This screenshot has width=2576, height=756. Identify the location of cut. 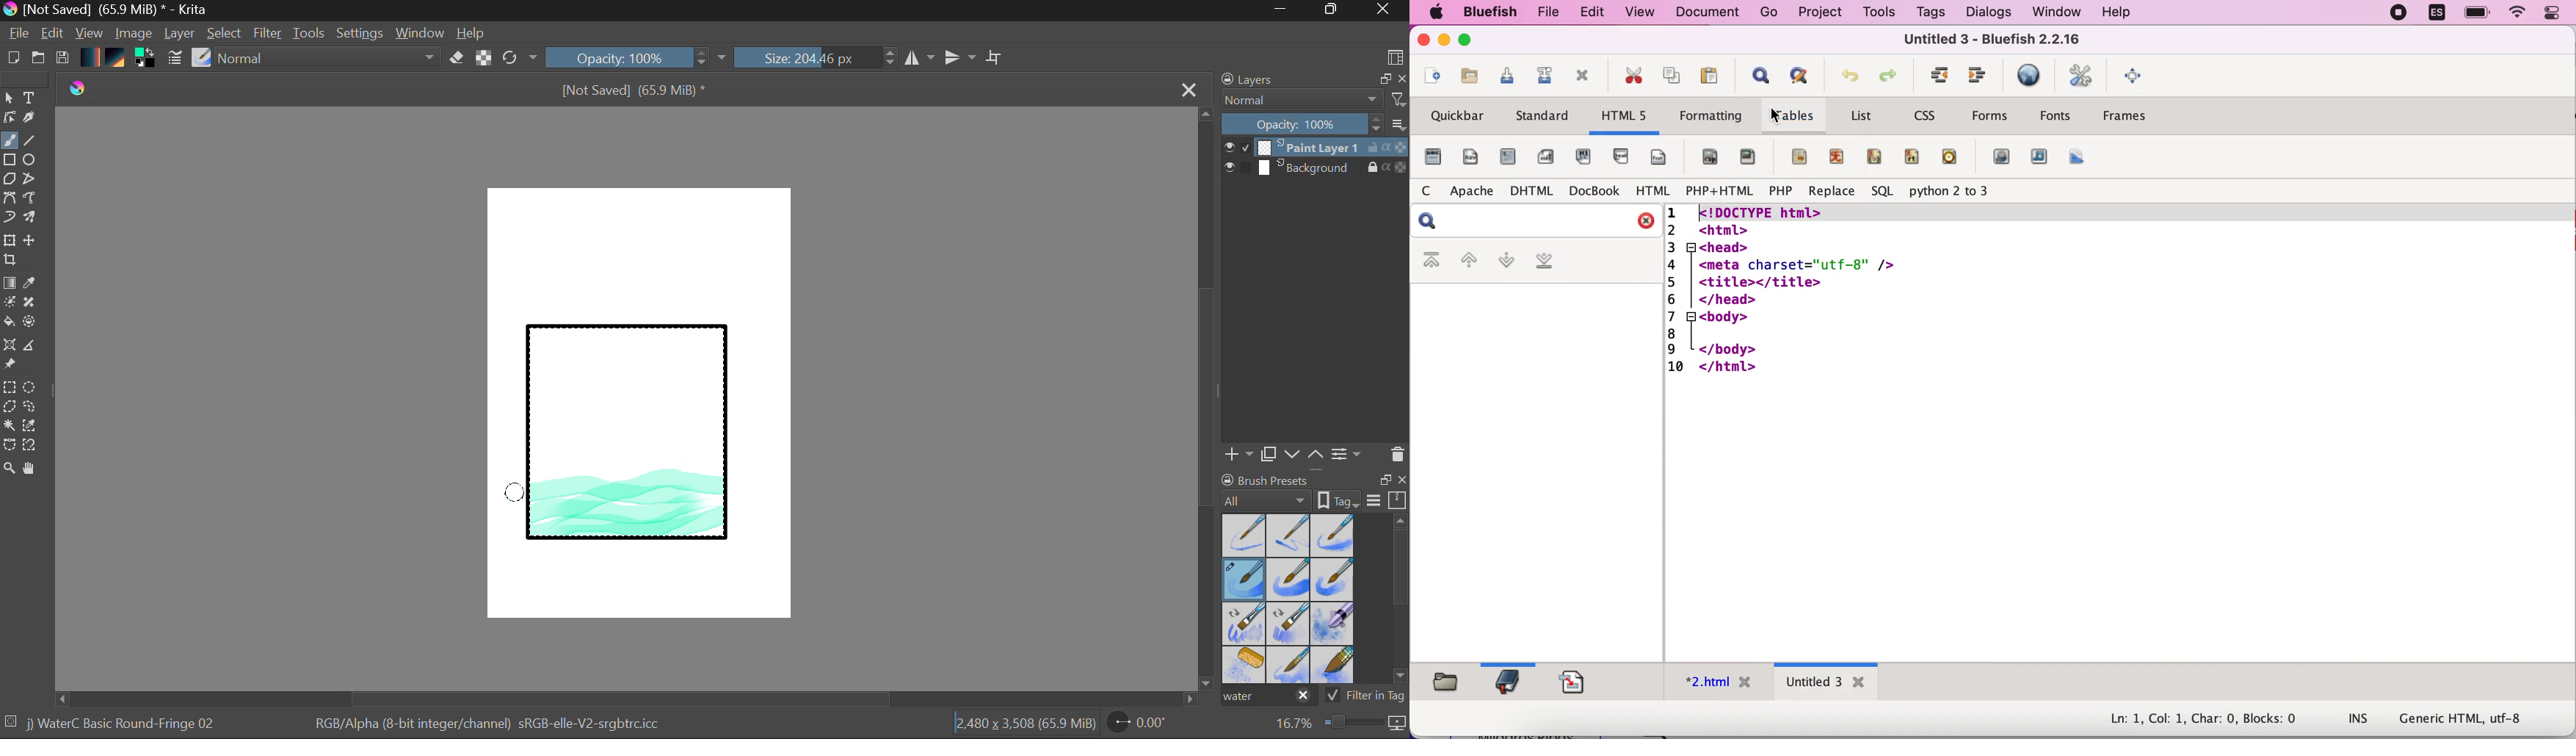
(1628, 76).